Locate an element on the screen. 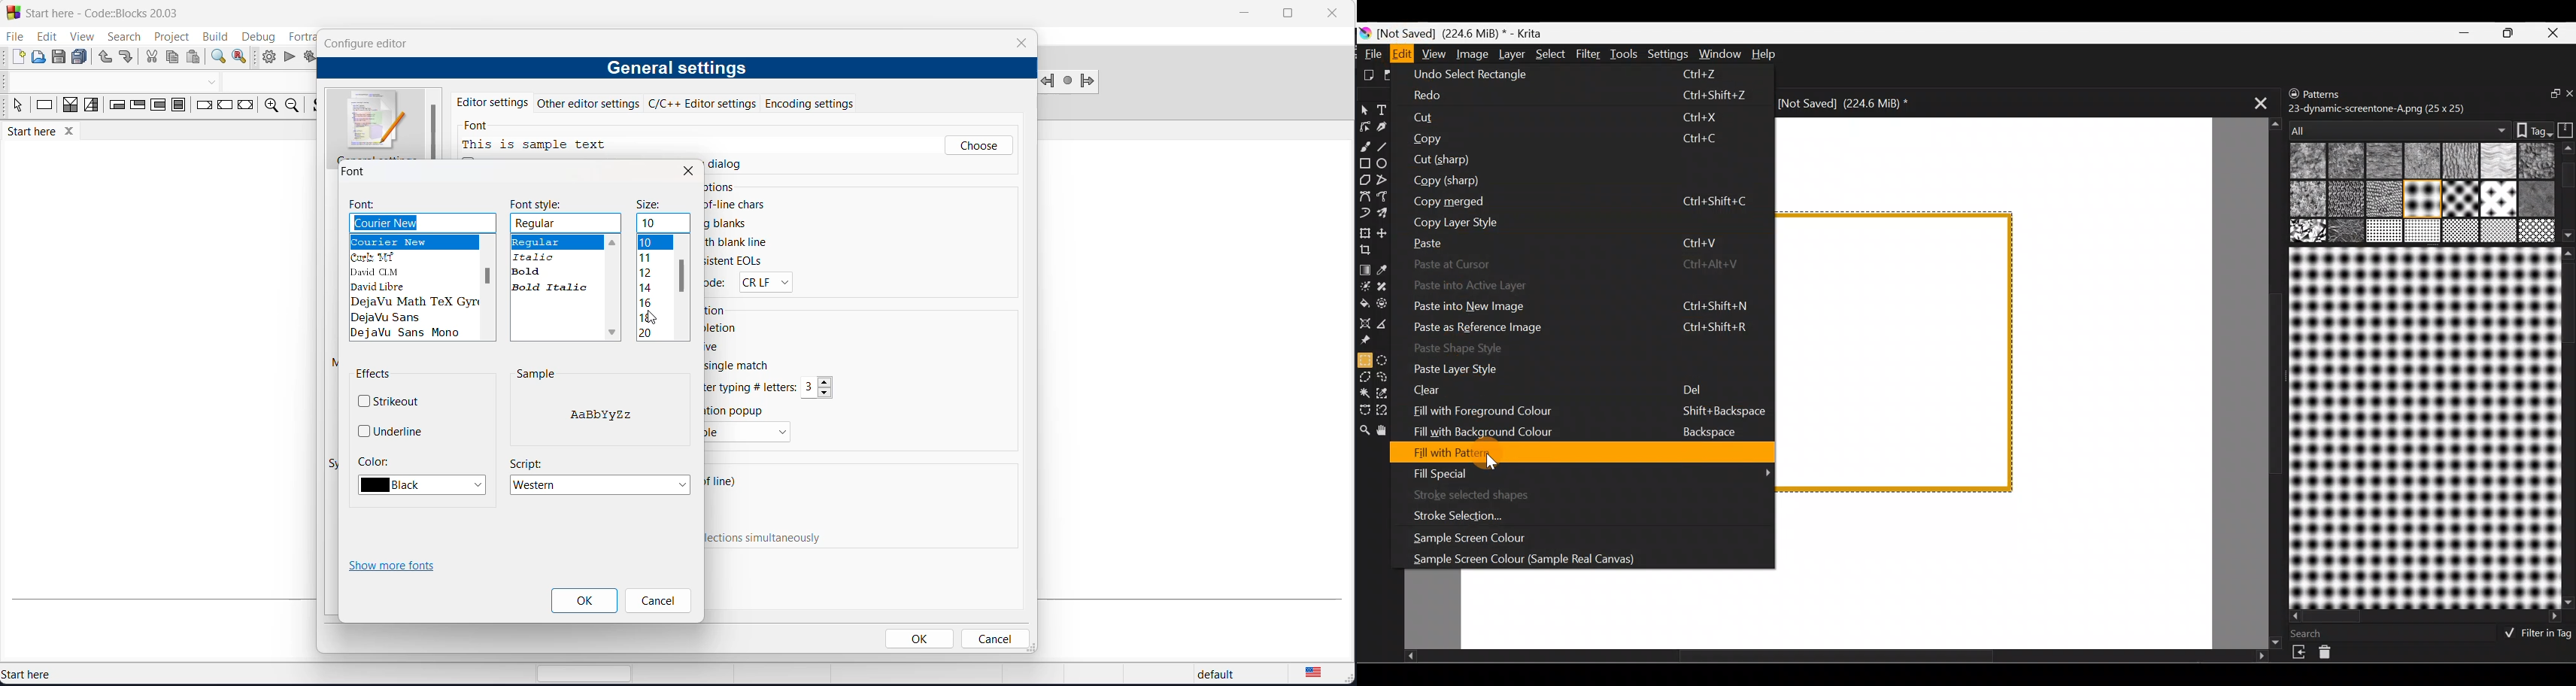  start here tab is located at coordinates (51, 134).